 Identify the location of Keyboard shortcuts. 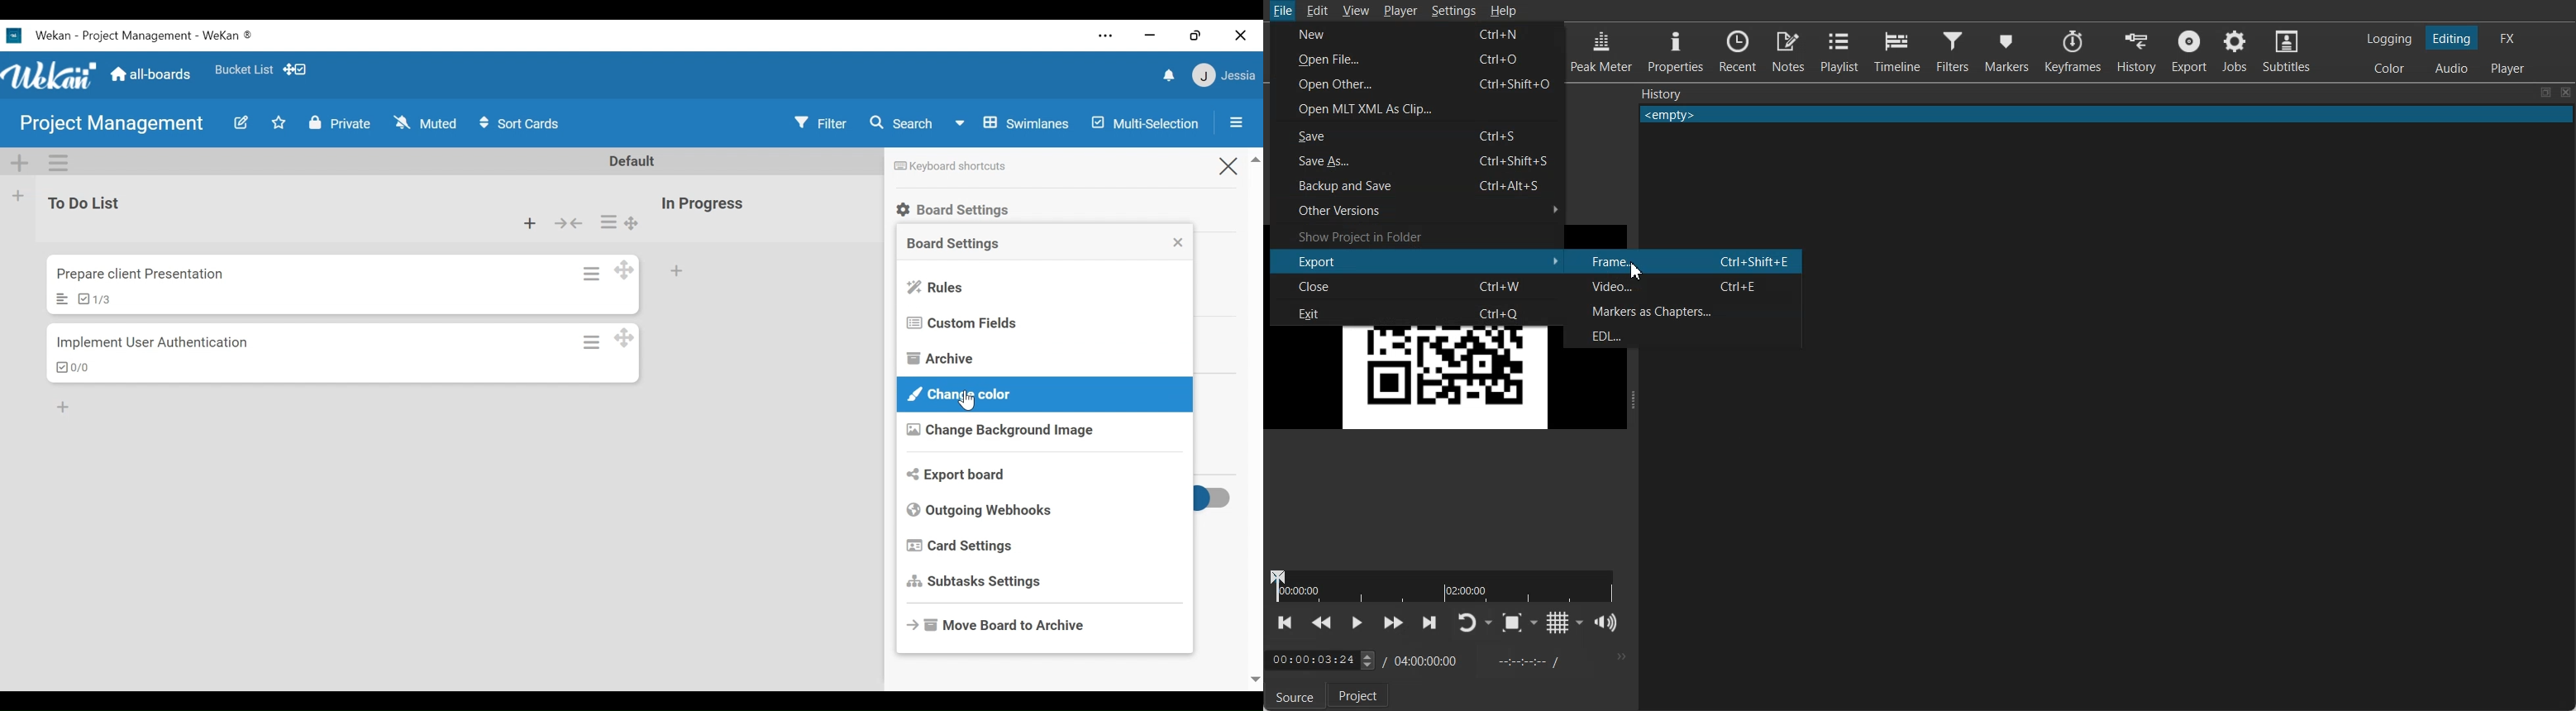
(949, 167).